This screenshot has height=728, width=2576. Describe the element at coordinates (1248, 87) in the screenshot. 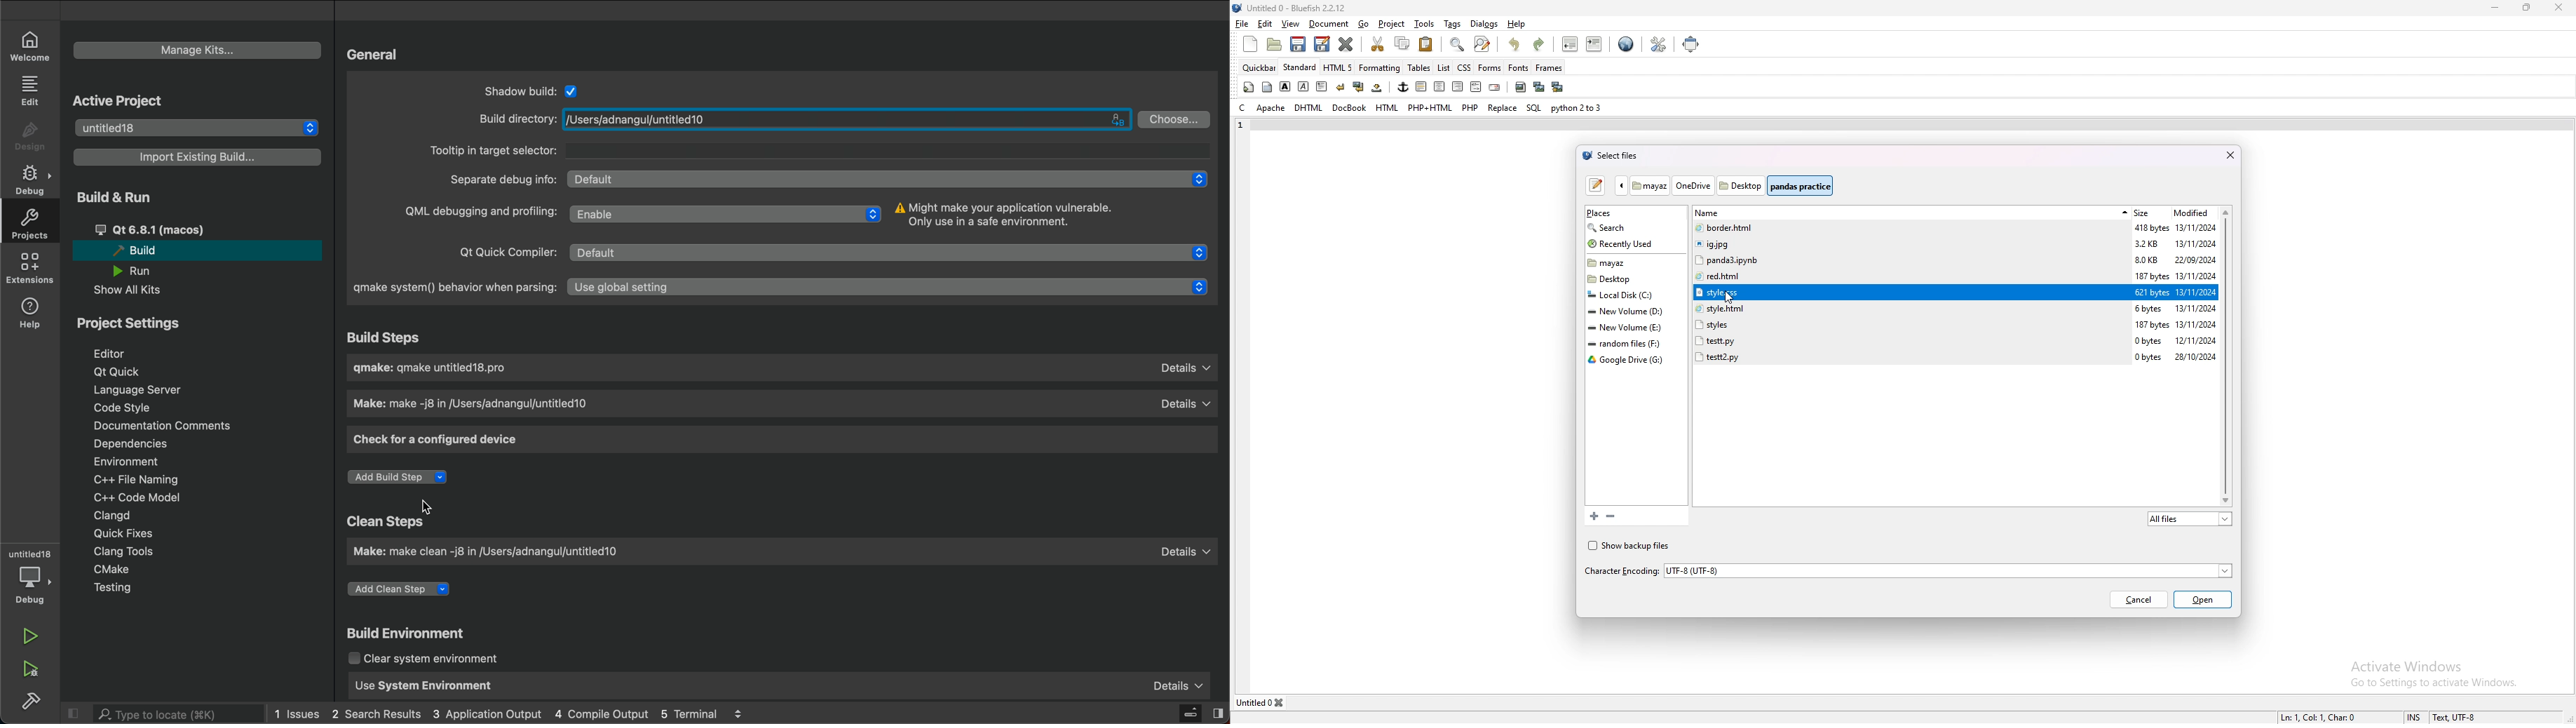

I see `quickstart` at that location.